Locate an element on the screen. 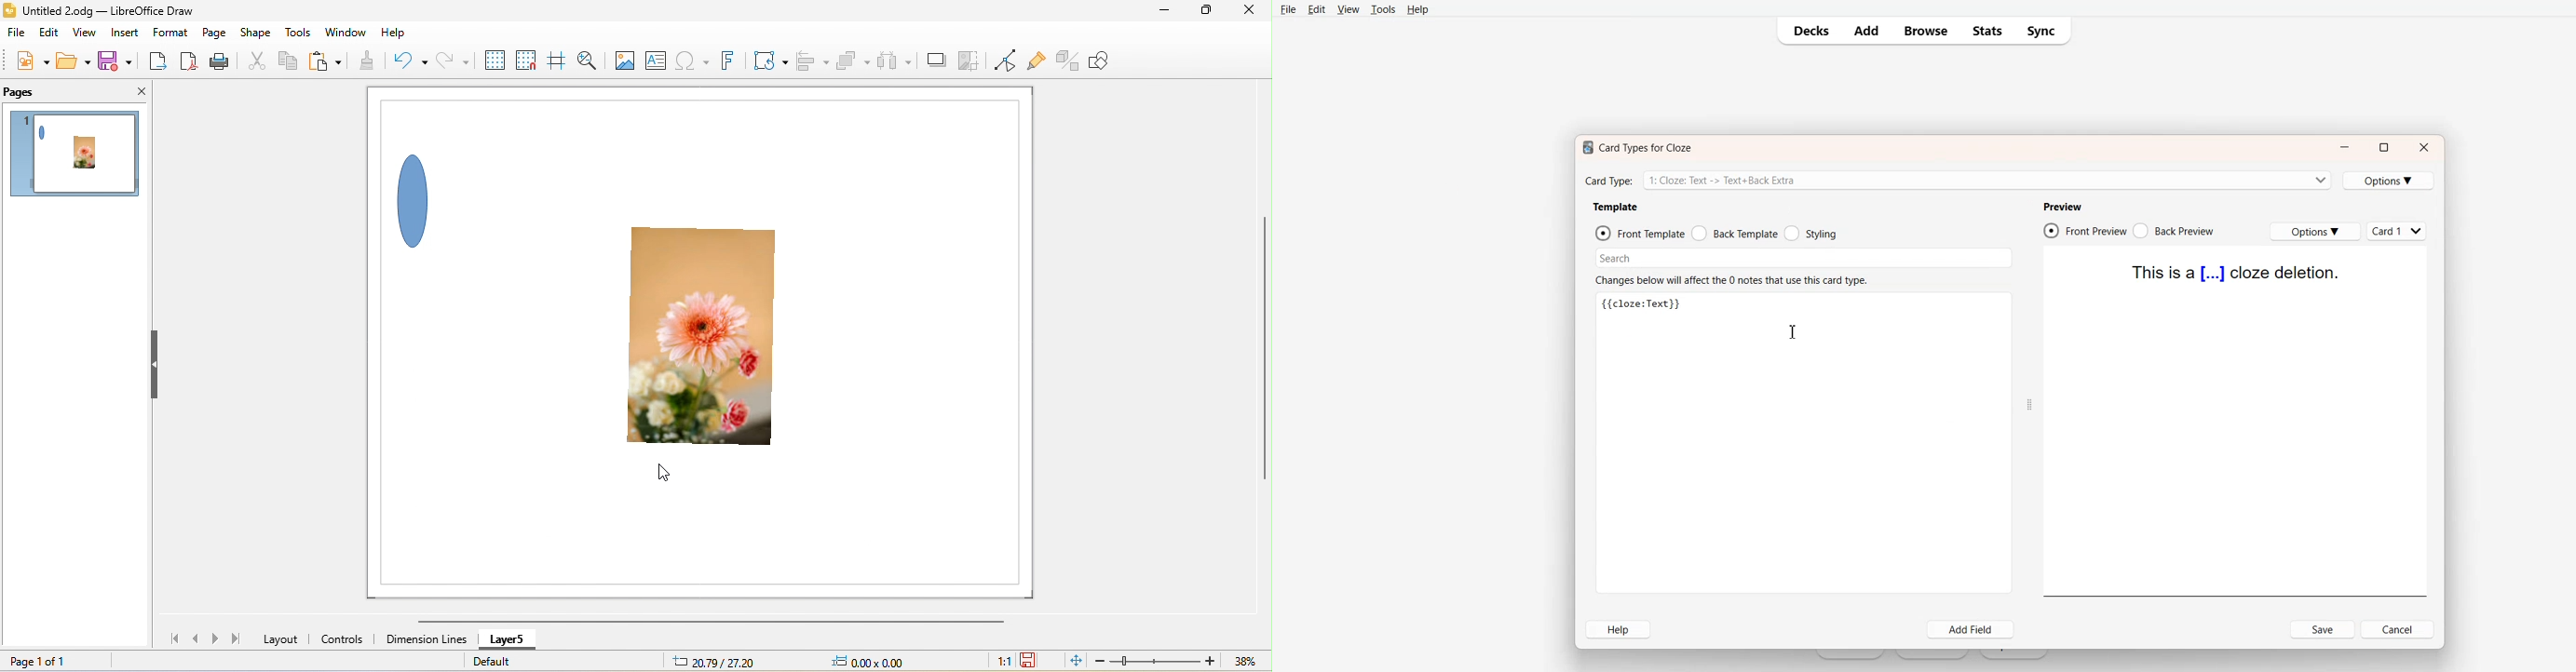 This screenshot has height=672, width=2576. show draw function  is located at coordinates (1092, 59).